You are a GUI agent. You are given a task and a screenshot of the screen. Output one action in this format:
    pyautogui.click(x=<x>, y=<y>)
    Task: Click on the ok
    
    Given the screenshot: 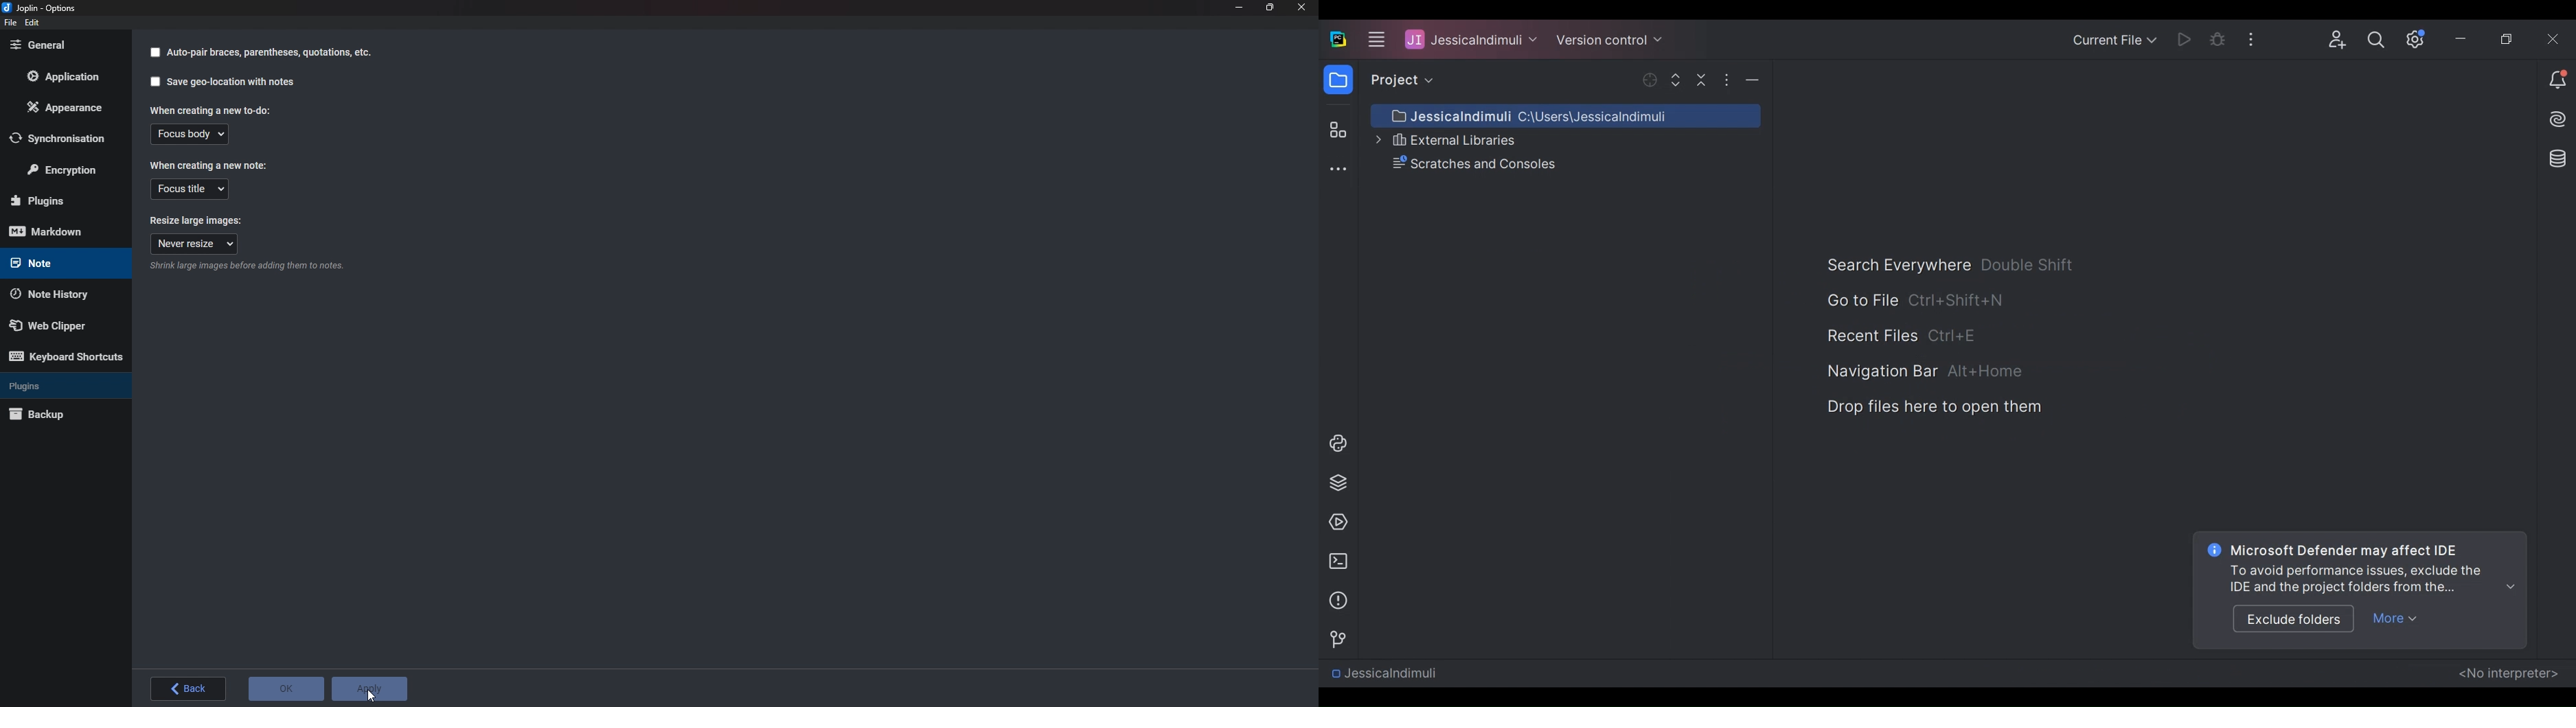 What is the action you would take?
    pyautogui.click(x=286, y=691)
    